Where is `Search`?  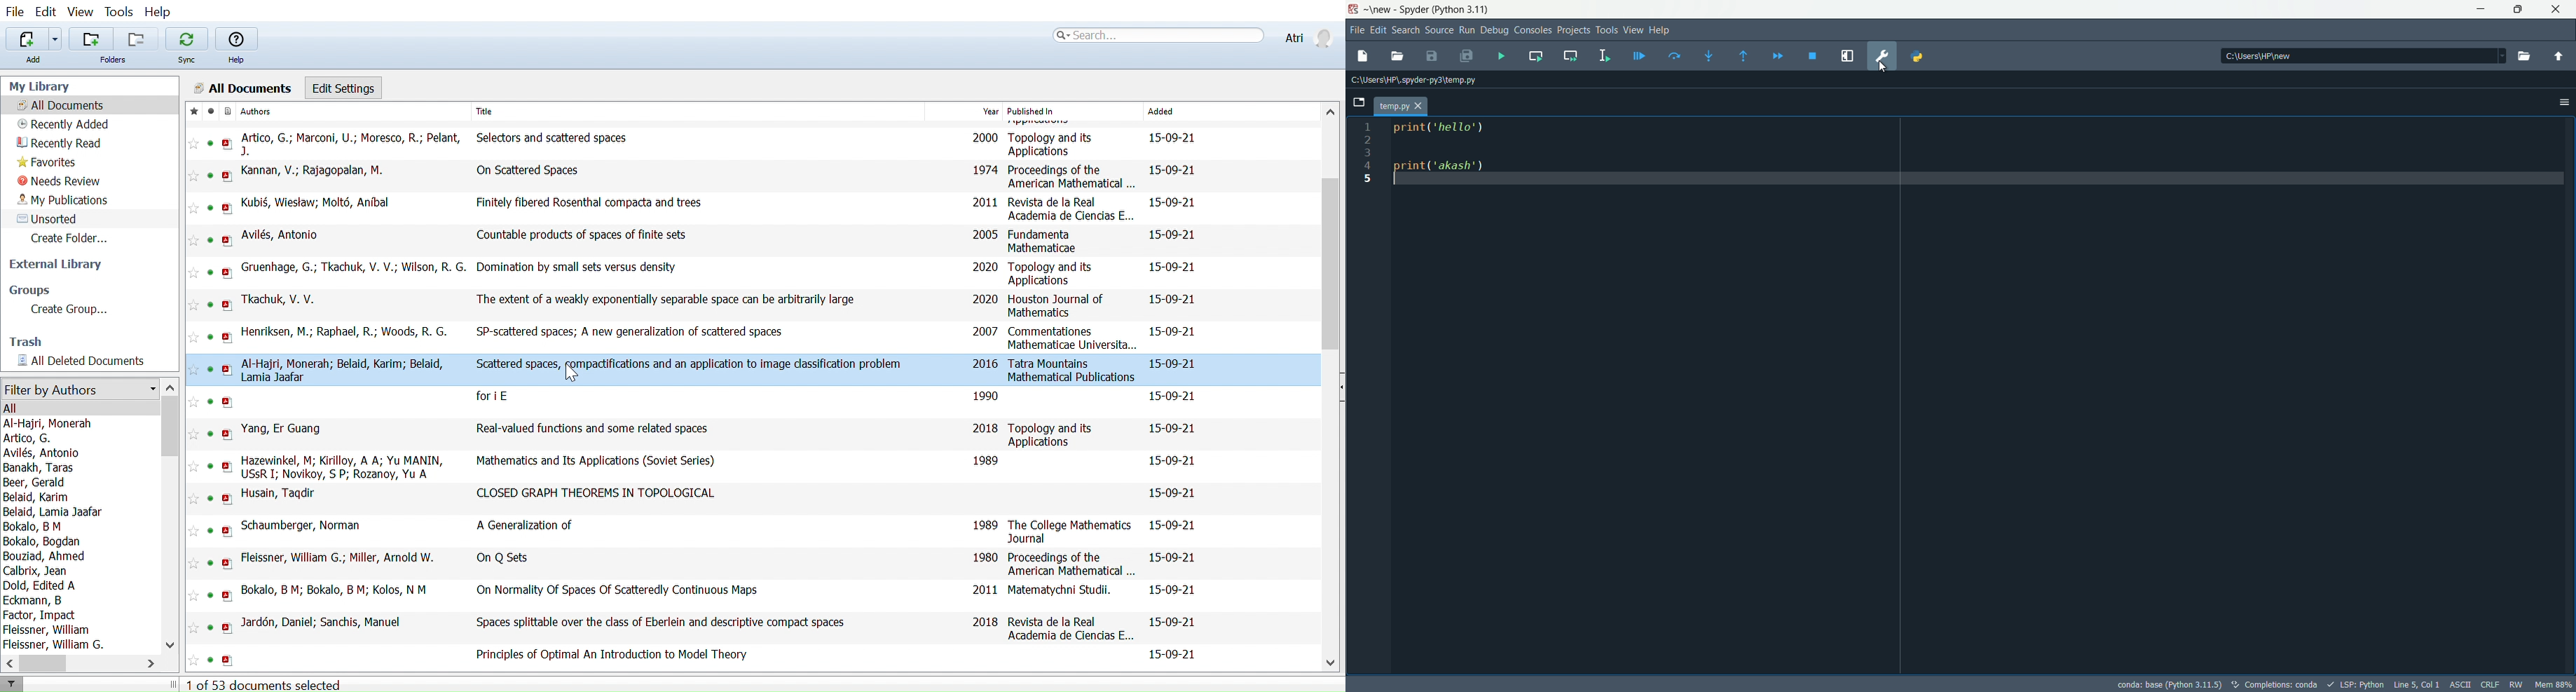
Search is located at coordinates (1156, 35).